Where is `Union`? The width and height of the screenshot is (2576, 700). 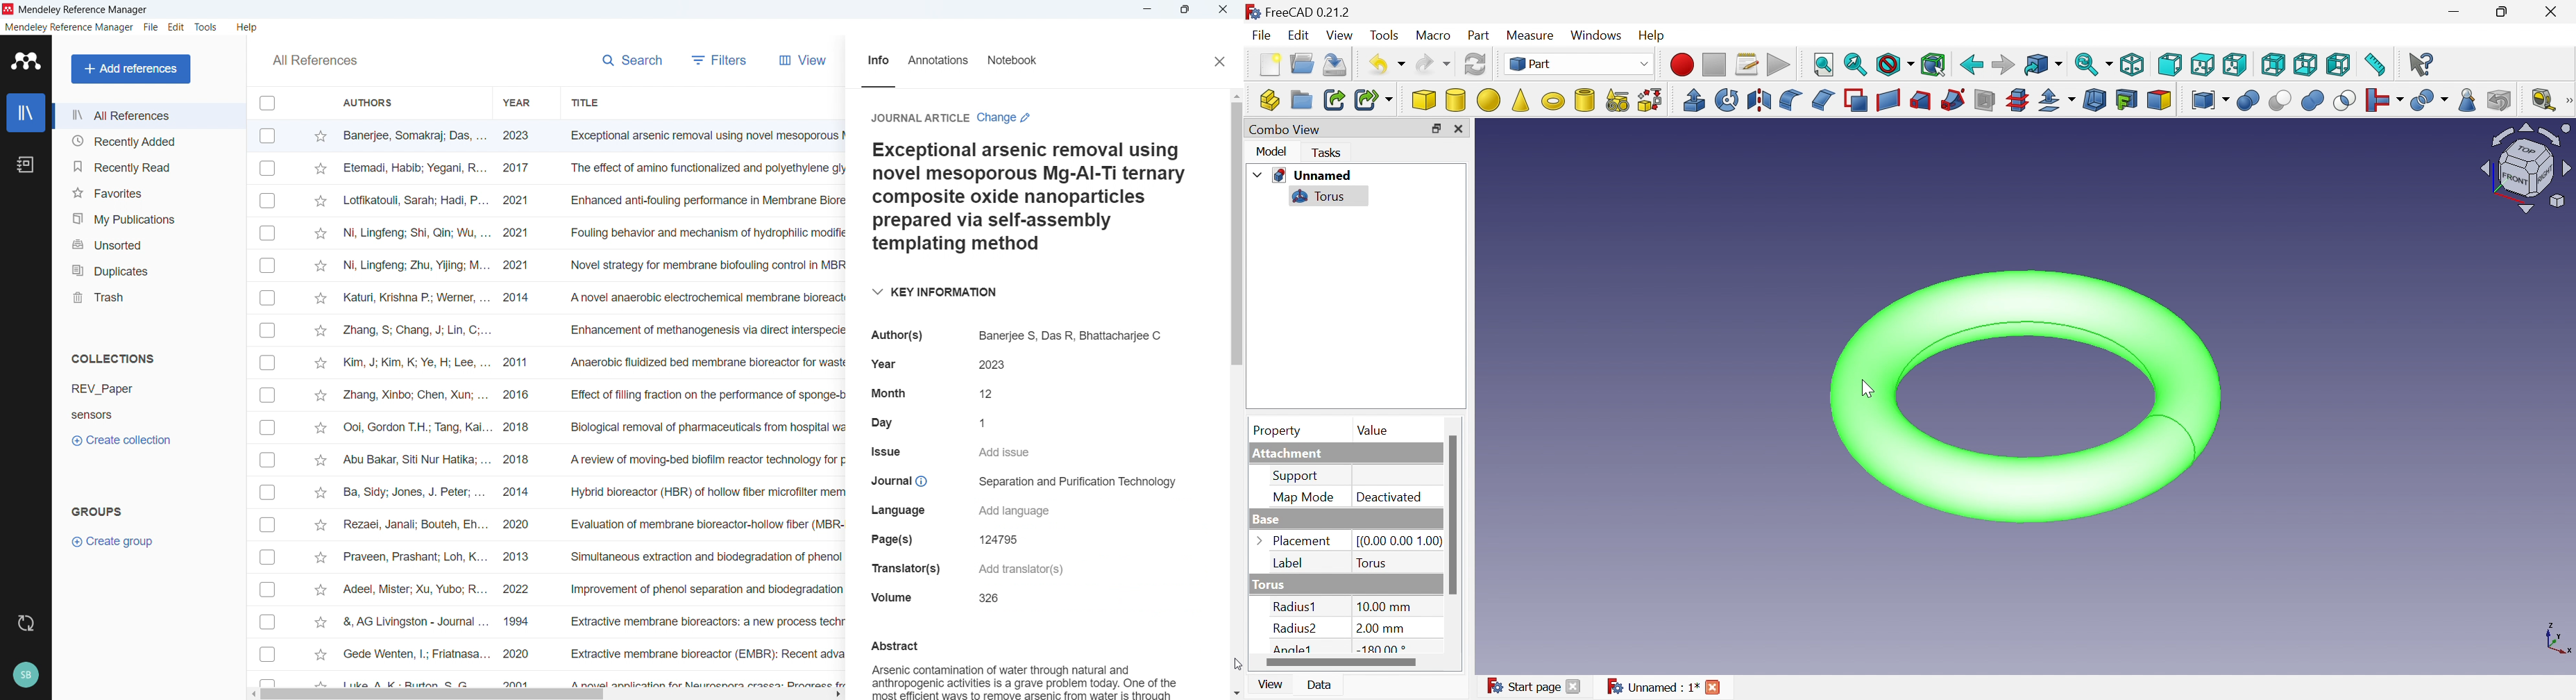
Union is located at coordinates (2312, 101).